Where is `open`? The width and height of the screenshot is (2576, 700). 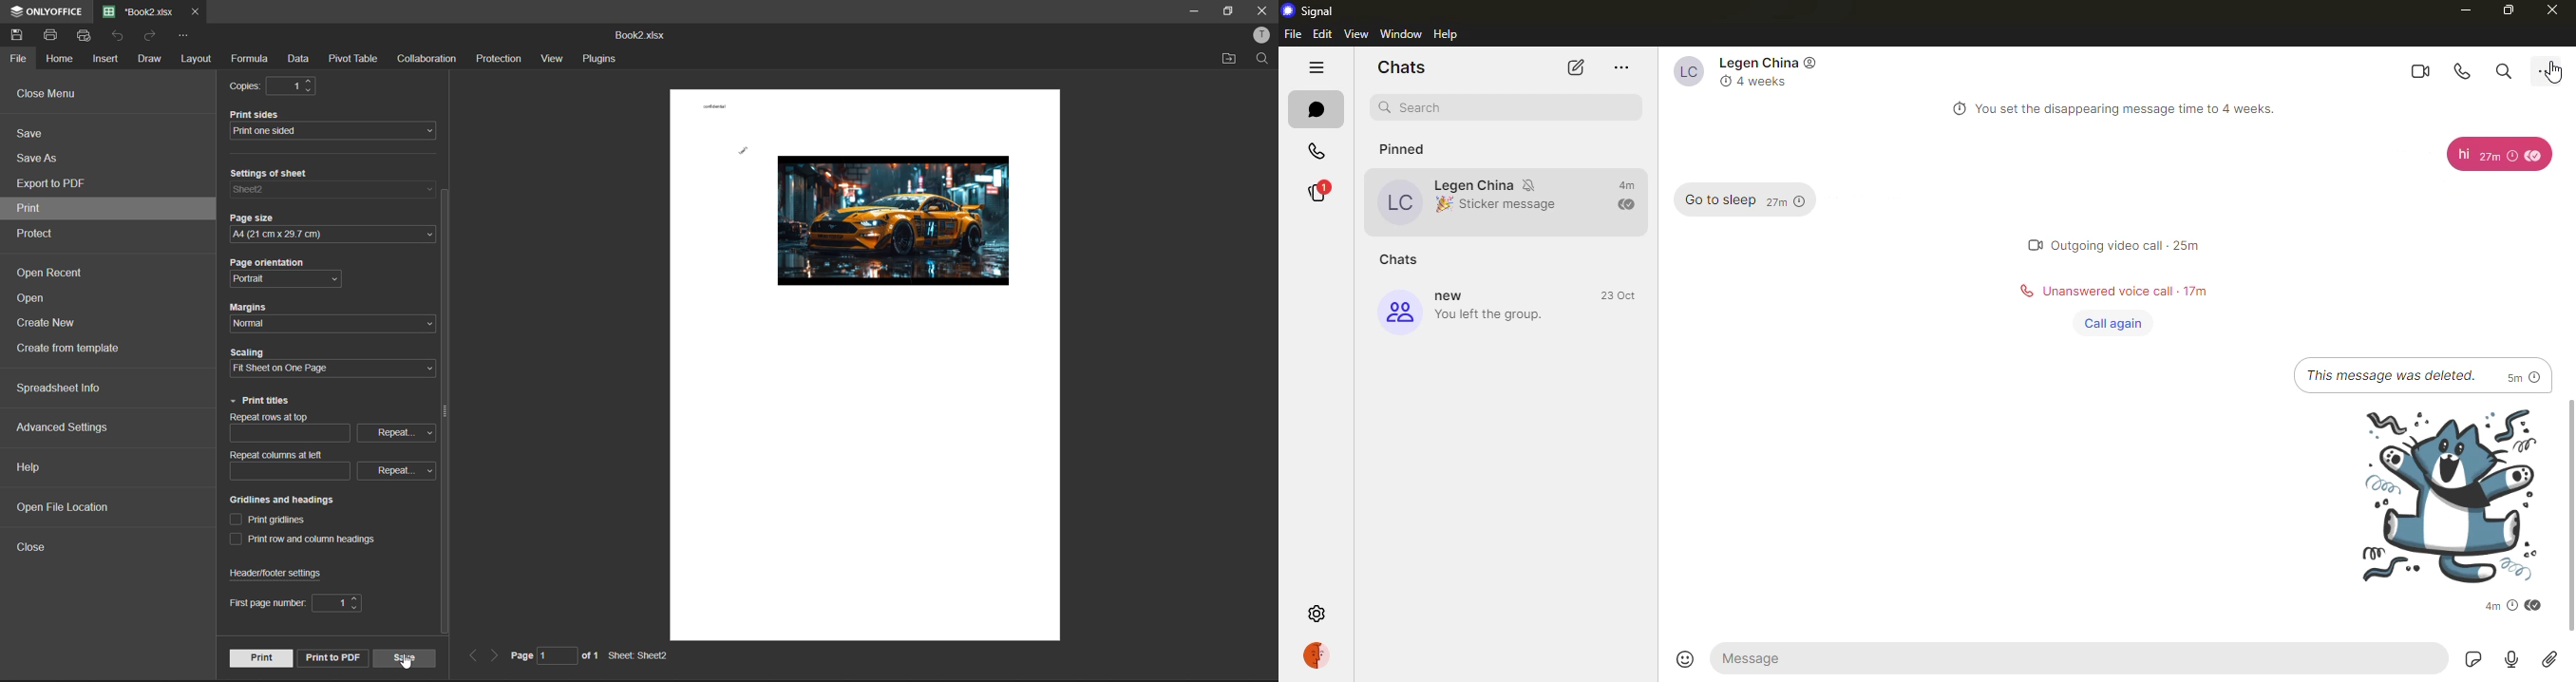 open is located at coordinates (39, 300).